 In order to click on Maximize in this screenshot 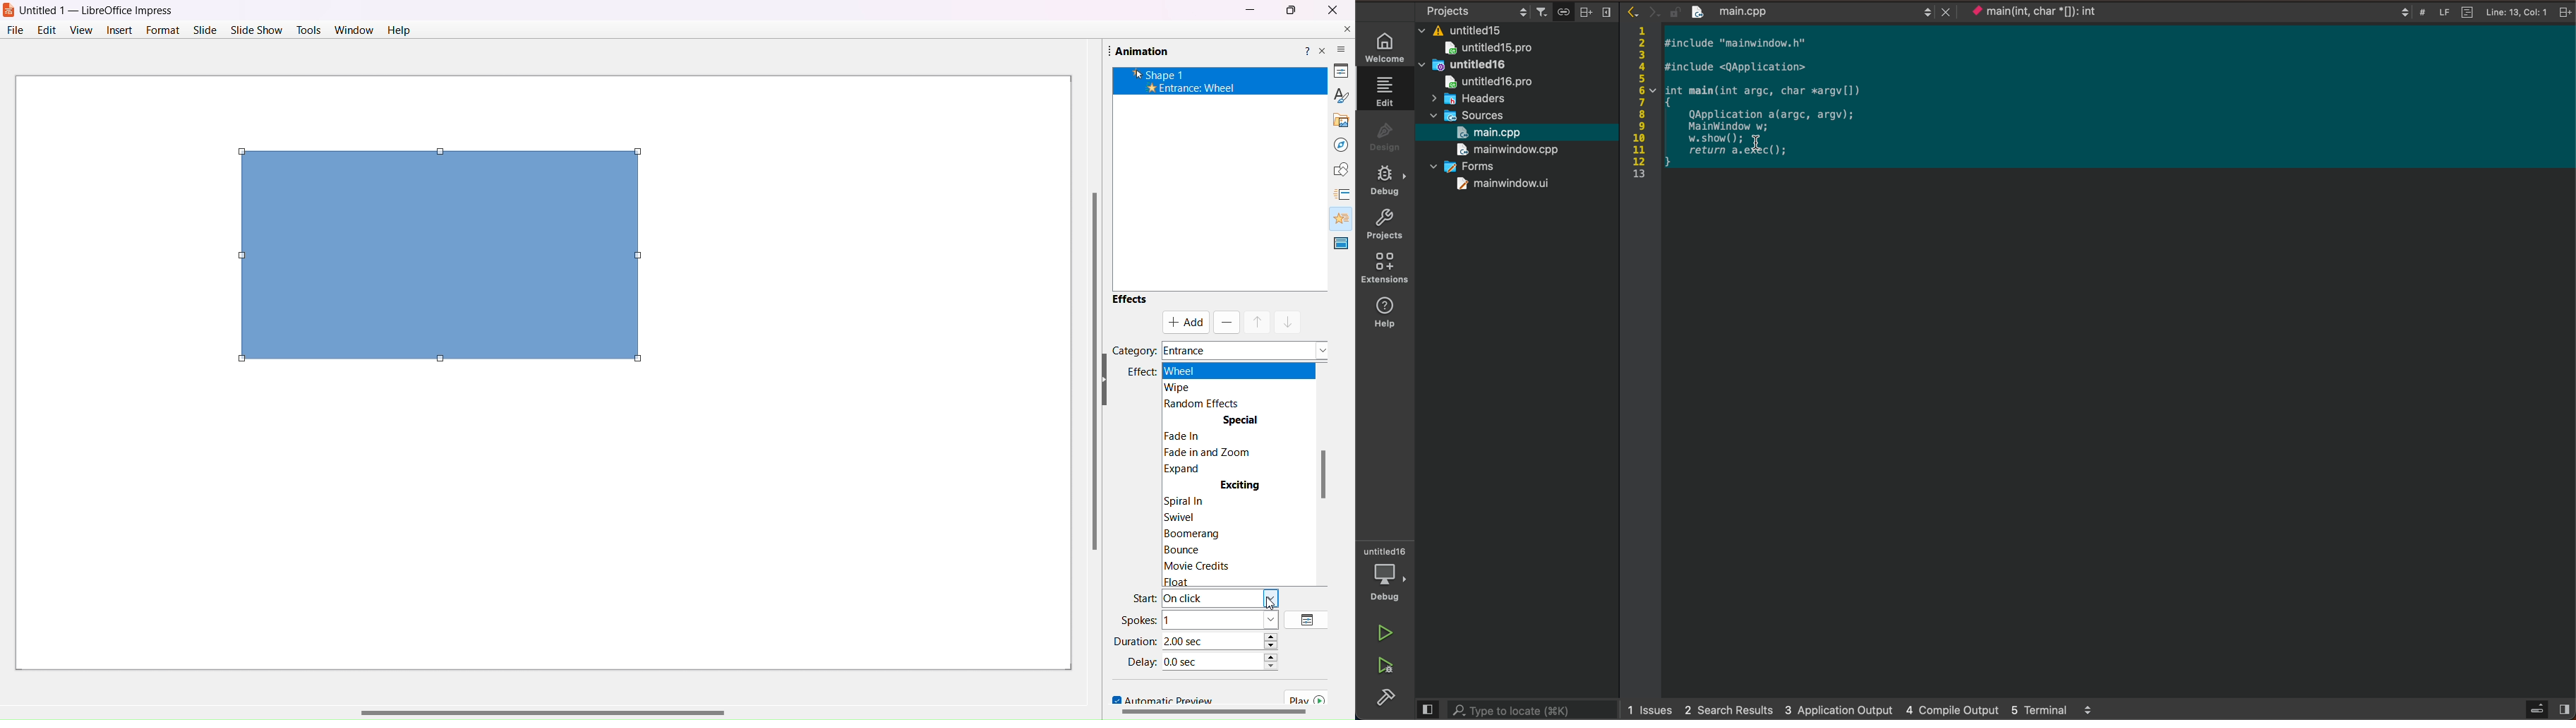, I will do `click(1291, 11)`.